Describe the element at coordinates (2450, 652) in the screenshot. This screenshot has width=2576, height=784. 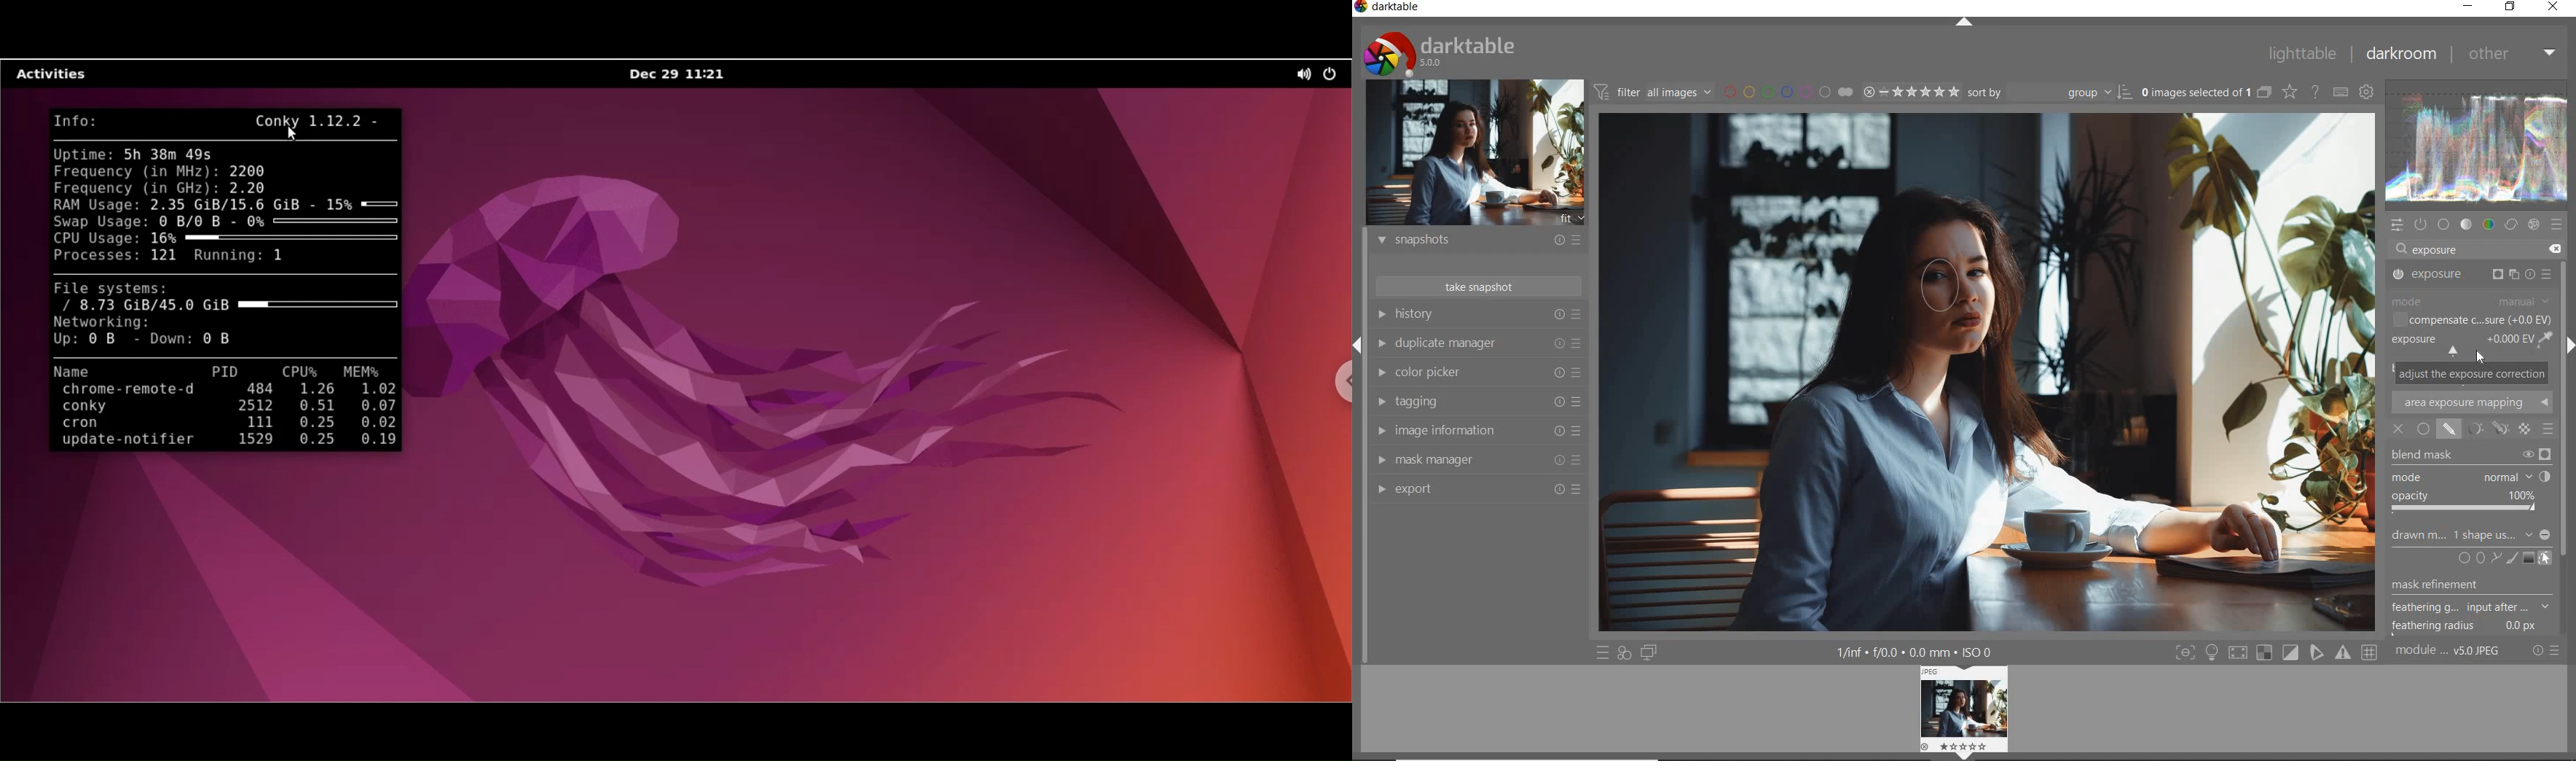
I see `module` at that location.